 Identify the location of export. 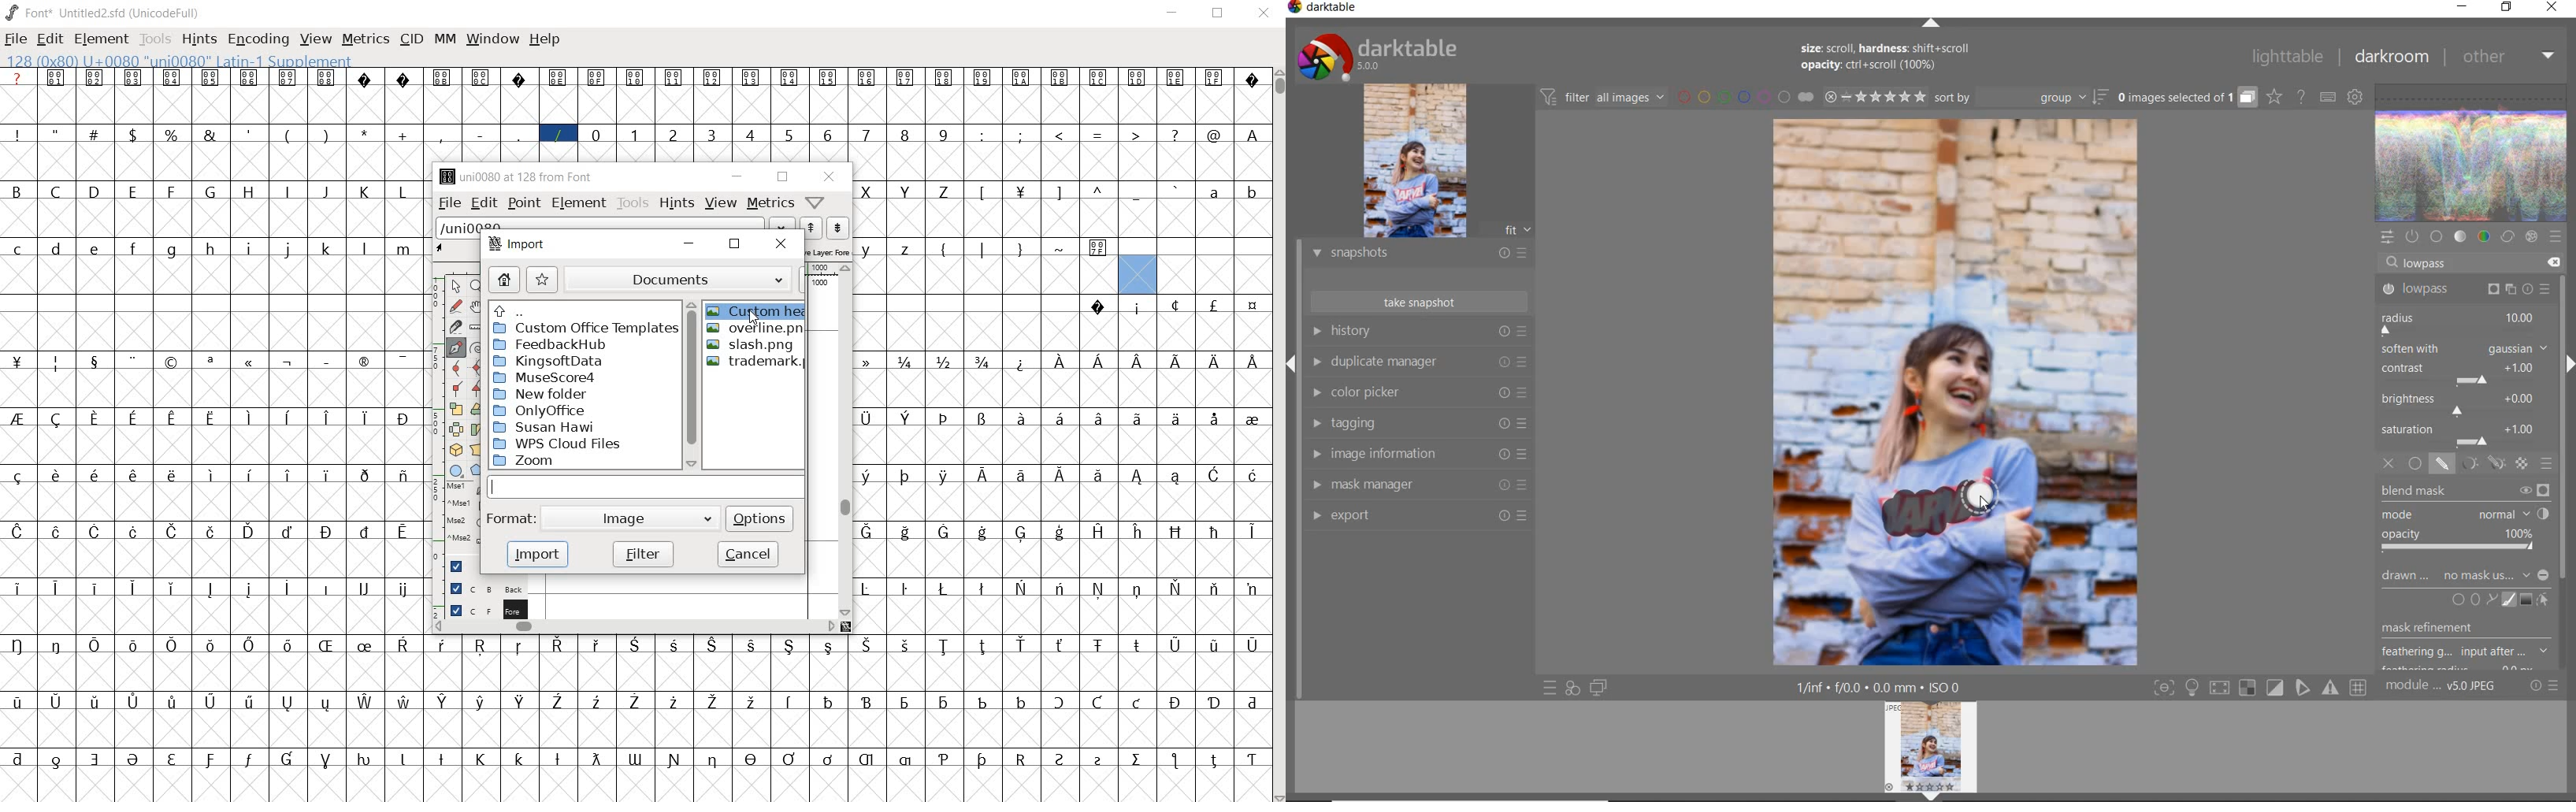
(1420, 515).